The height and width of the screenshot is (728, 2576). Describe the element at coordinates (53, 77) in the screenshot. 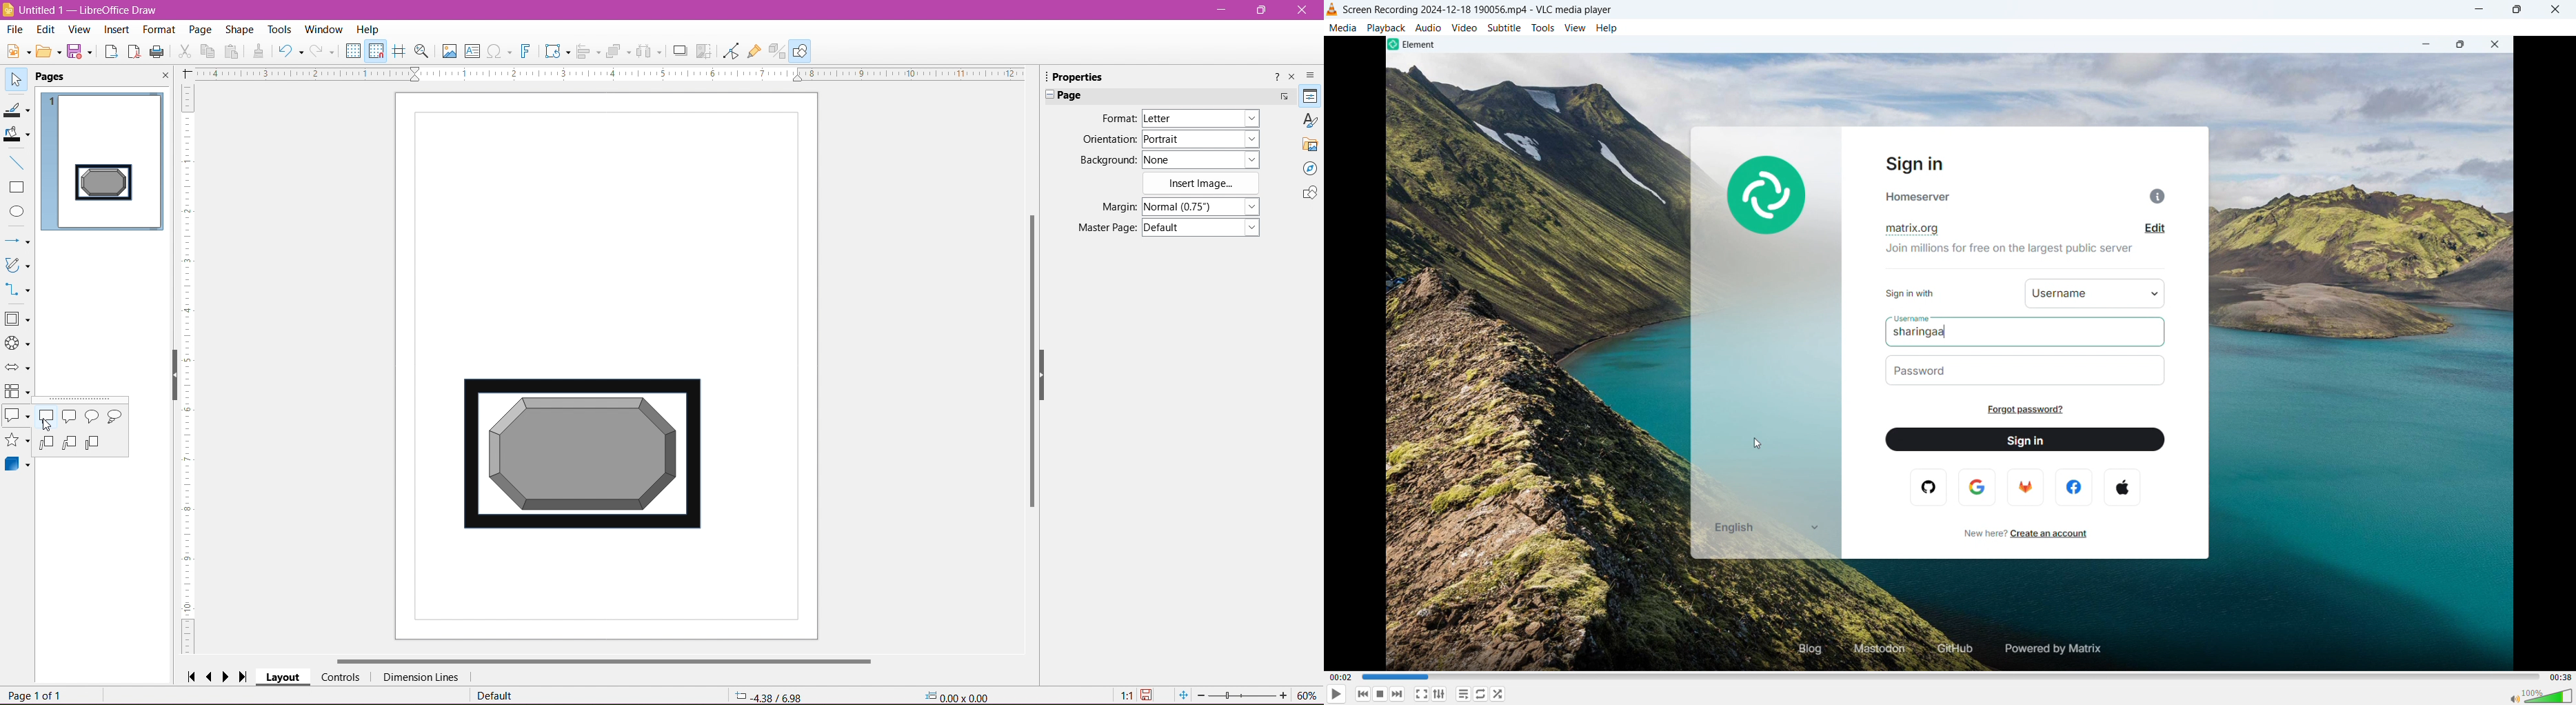

I see `Pages` at that location.